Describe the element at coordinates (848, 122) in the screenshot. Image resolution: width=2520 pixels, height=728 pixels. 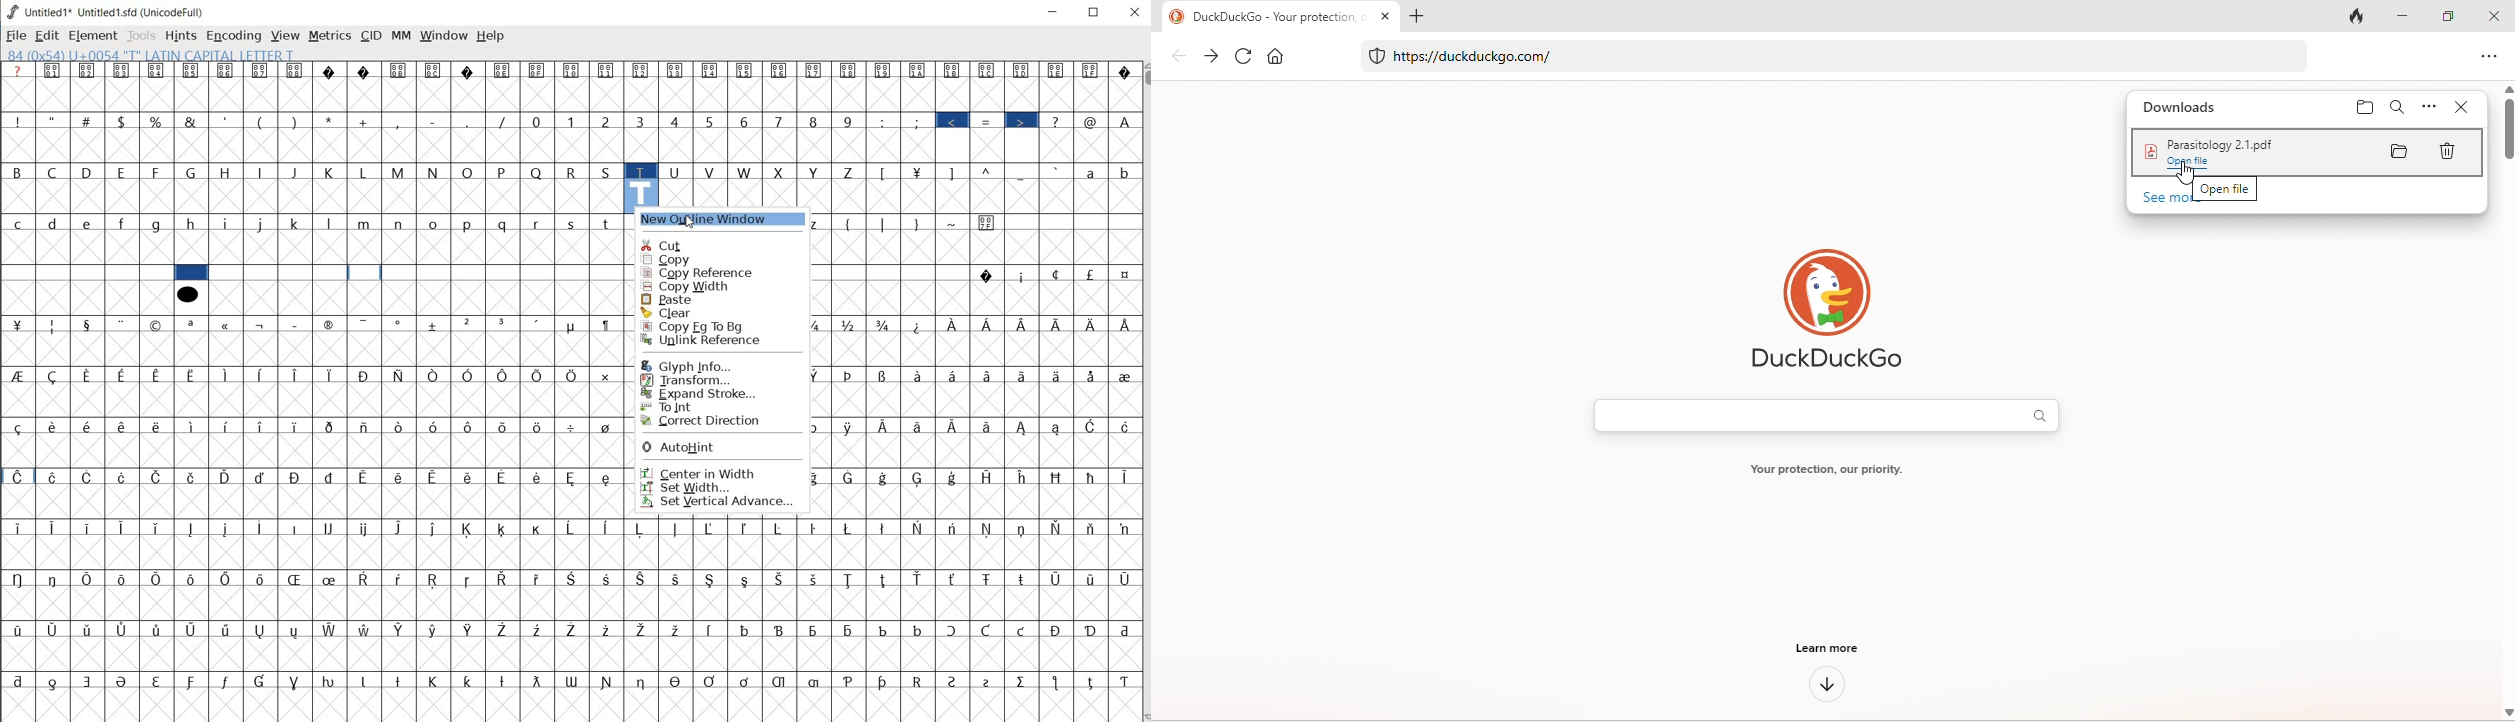
I see `9` at that location.